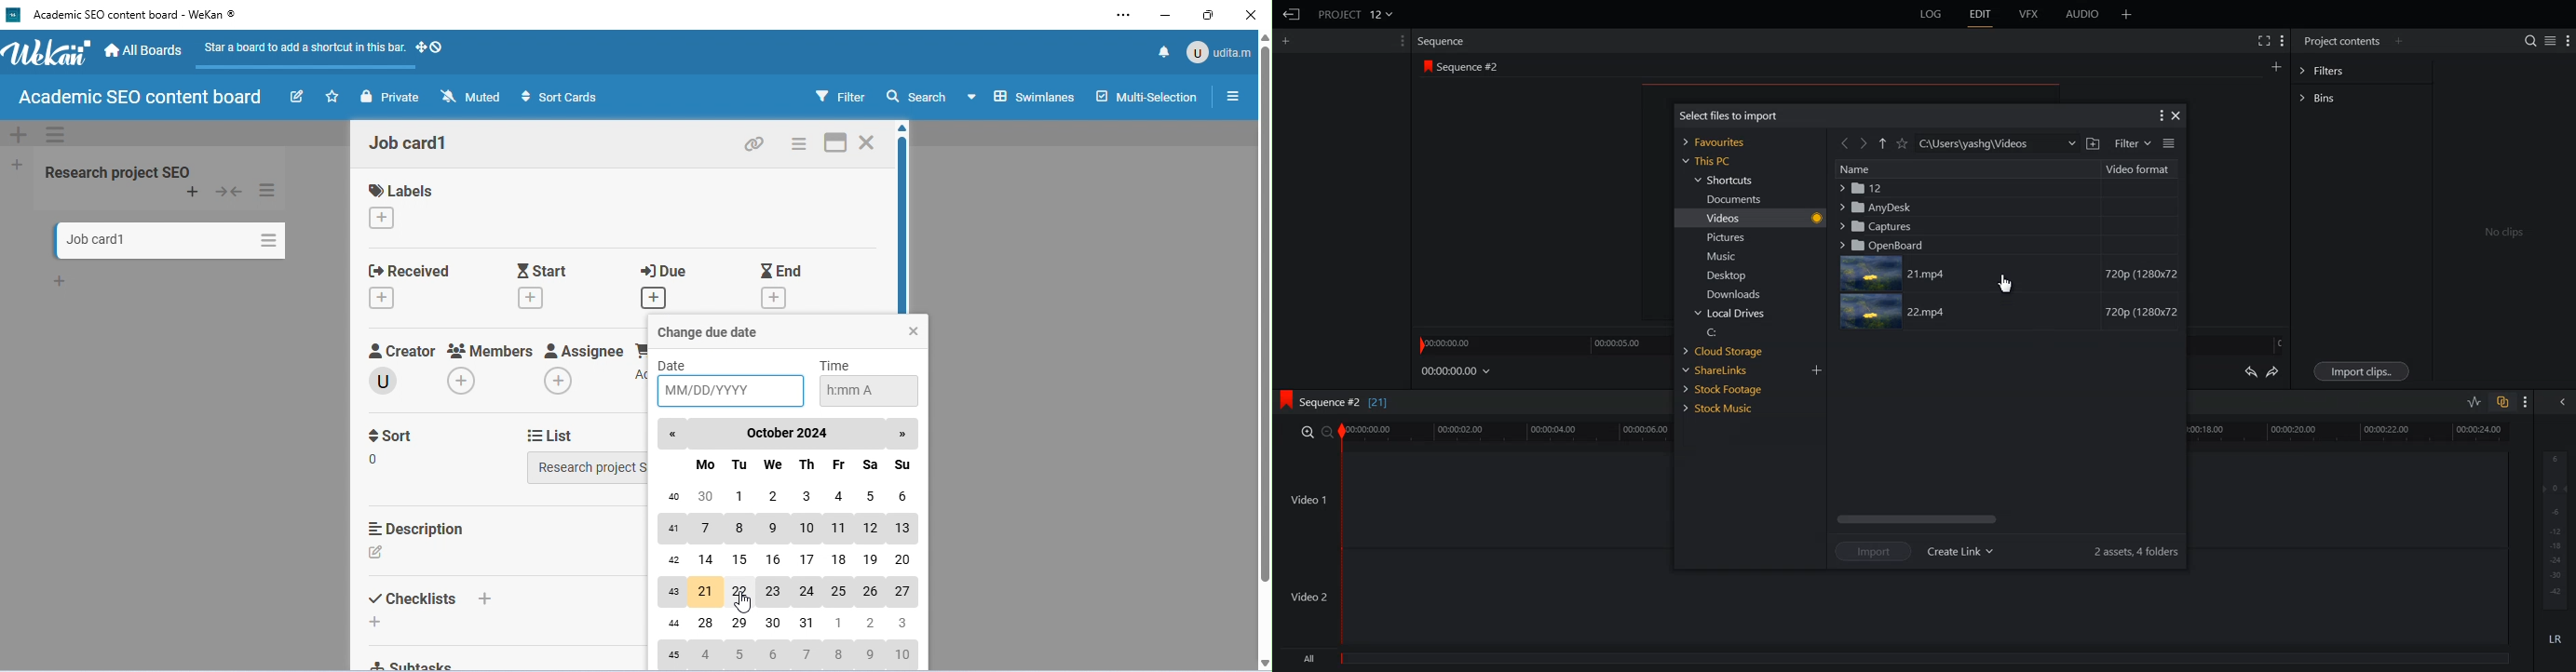 The height and width of the screenshot is (672, 2576). Describe the element at coordinates (2548, 41) in the screenshot. I see `Toggle between list and tile view` at that location.